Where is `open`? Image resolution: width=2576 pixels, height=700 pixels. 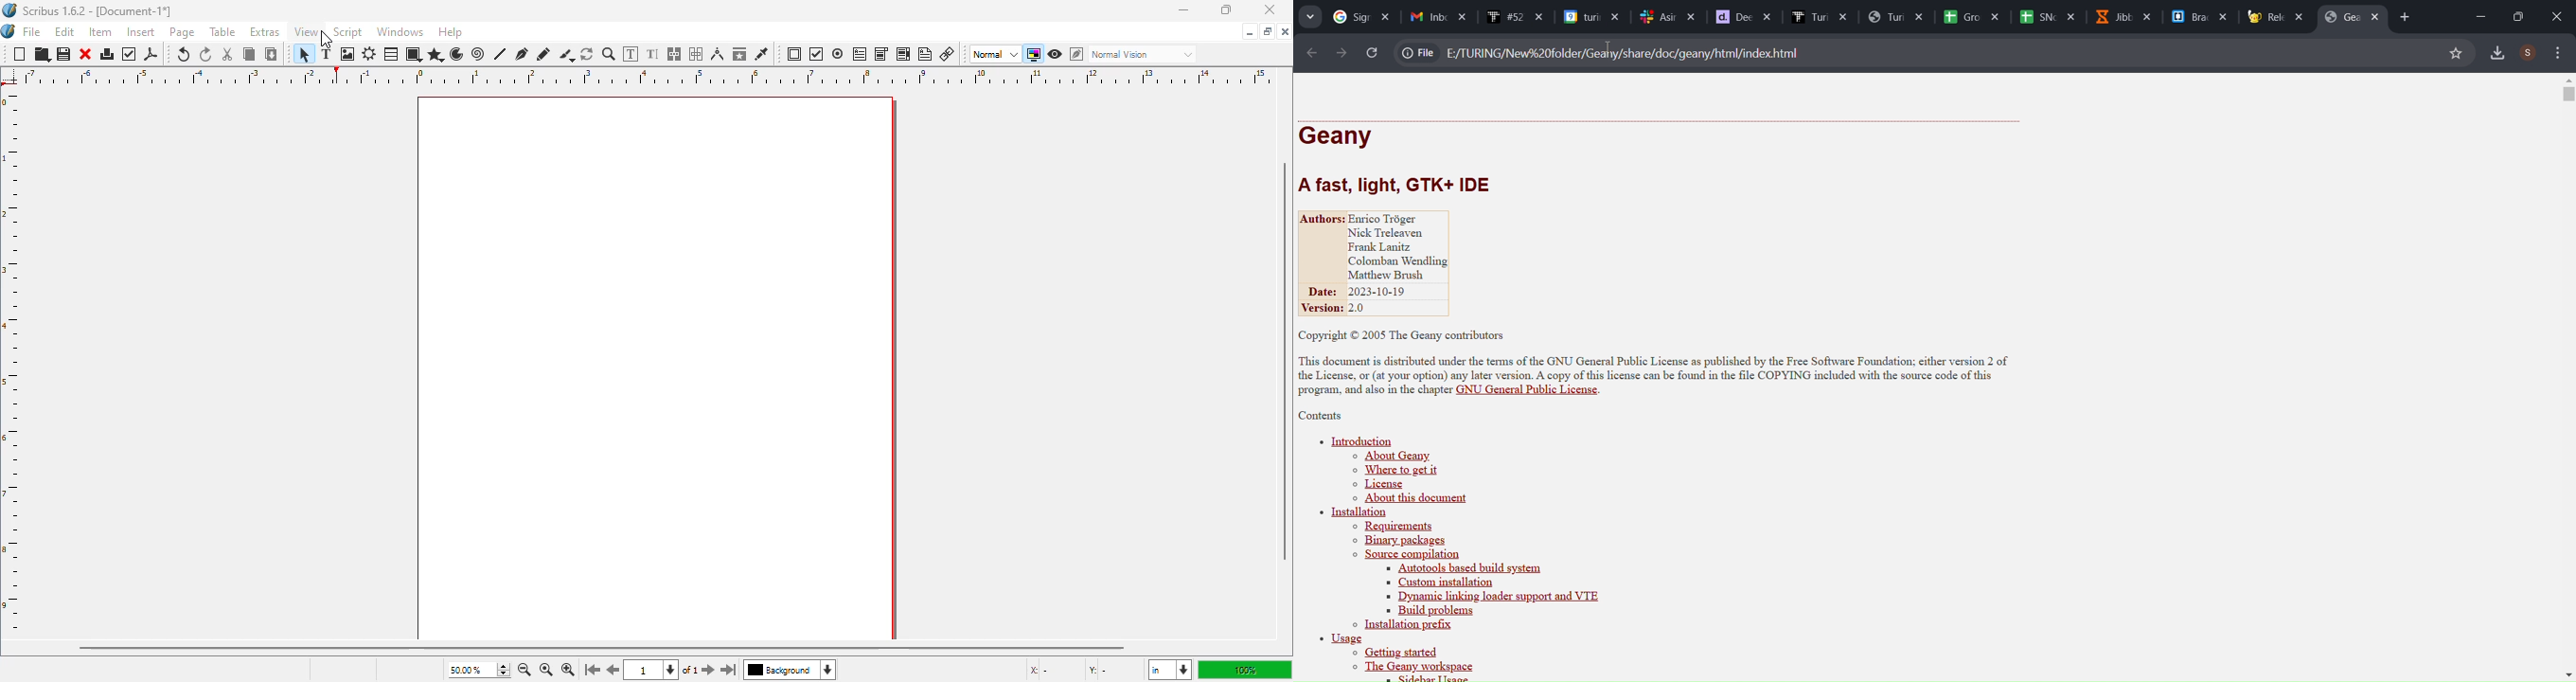
open is located at coordinates (43, 55).